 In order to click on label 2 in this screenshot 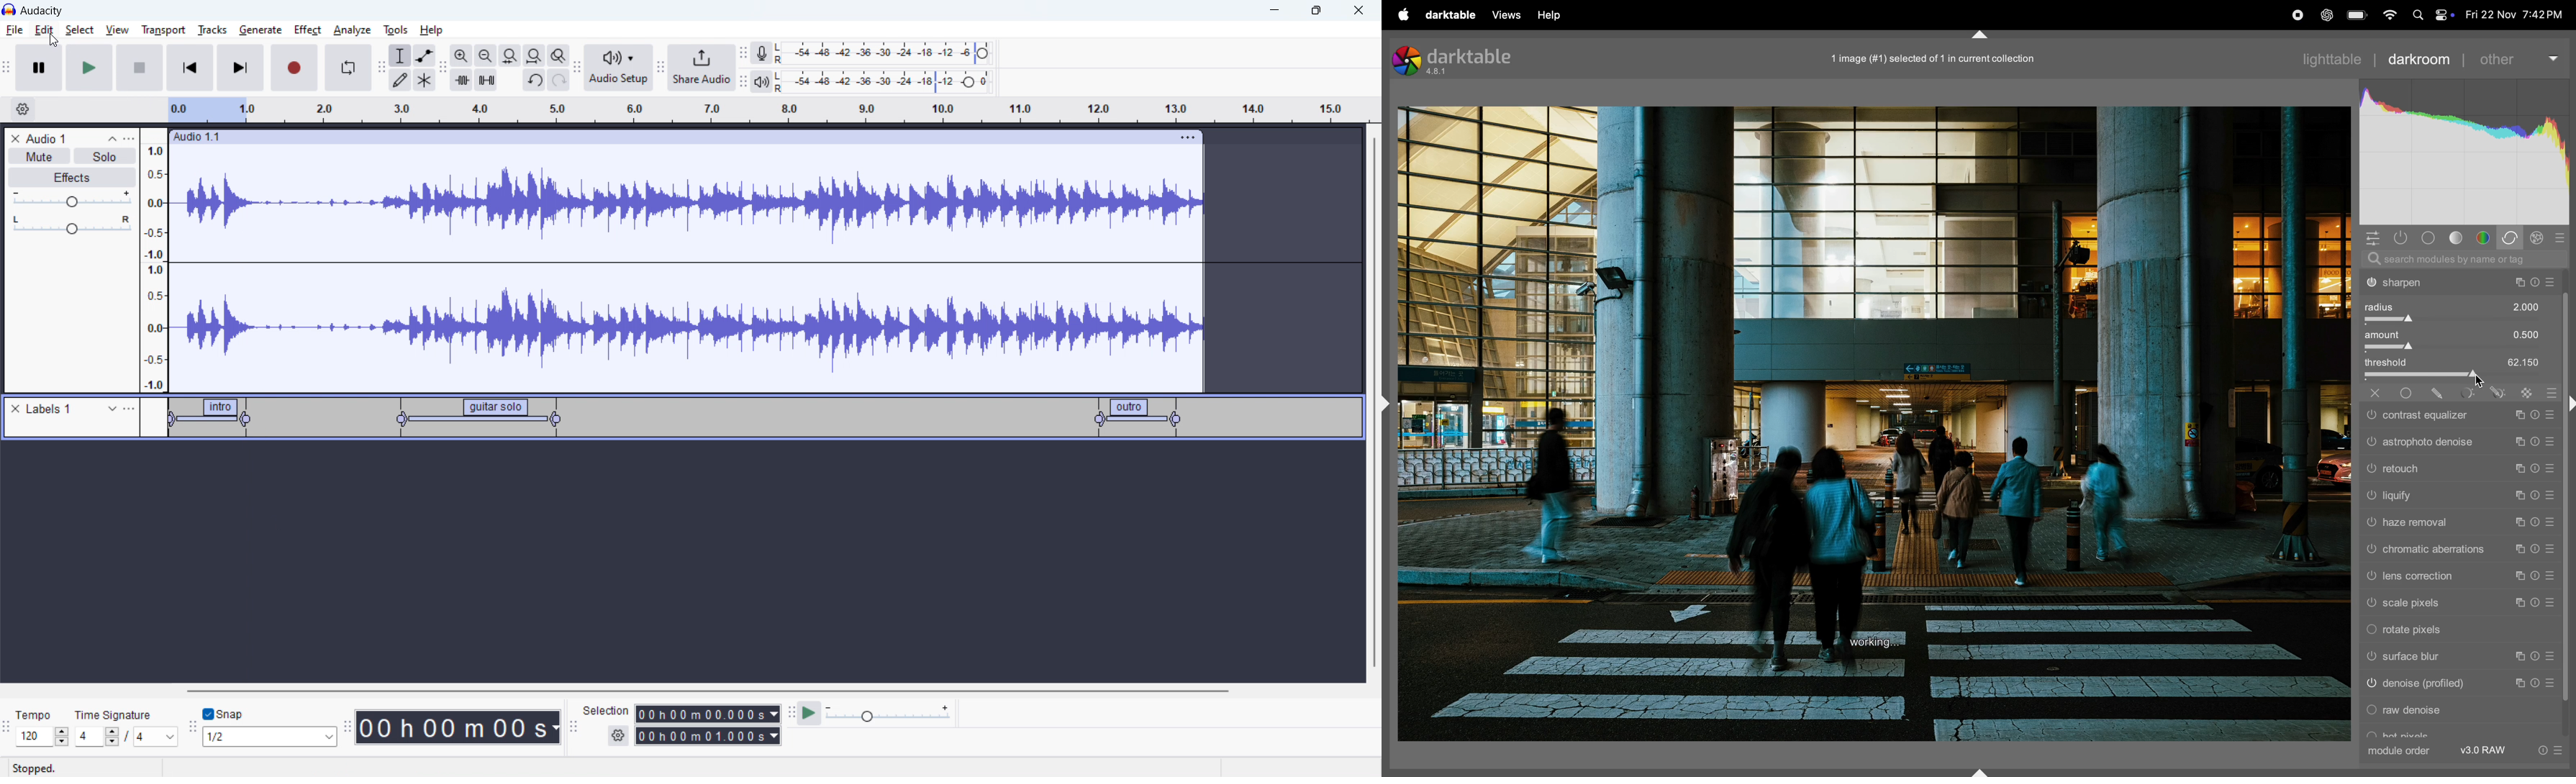, I will do `click(479, 419)`.